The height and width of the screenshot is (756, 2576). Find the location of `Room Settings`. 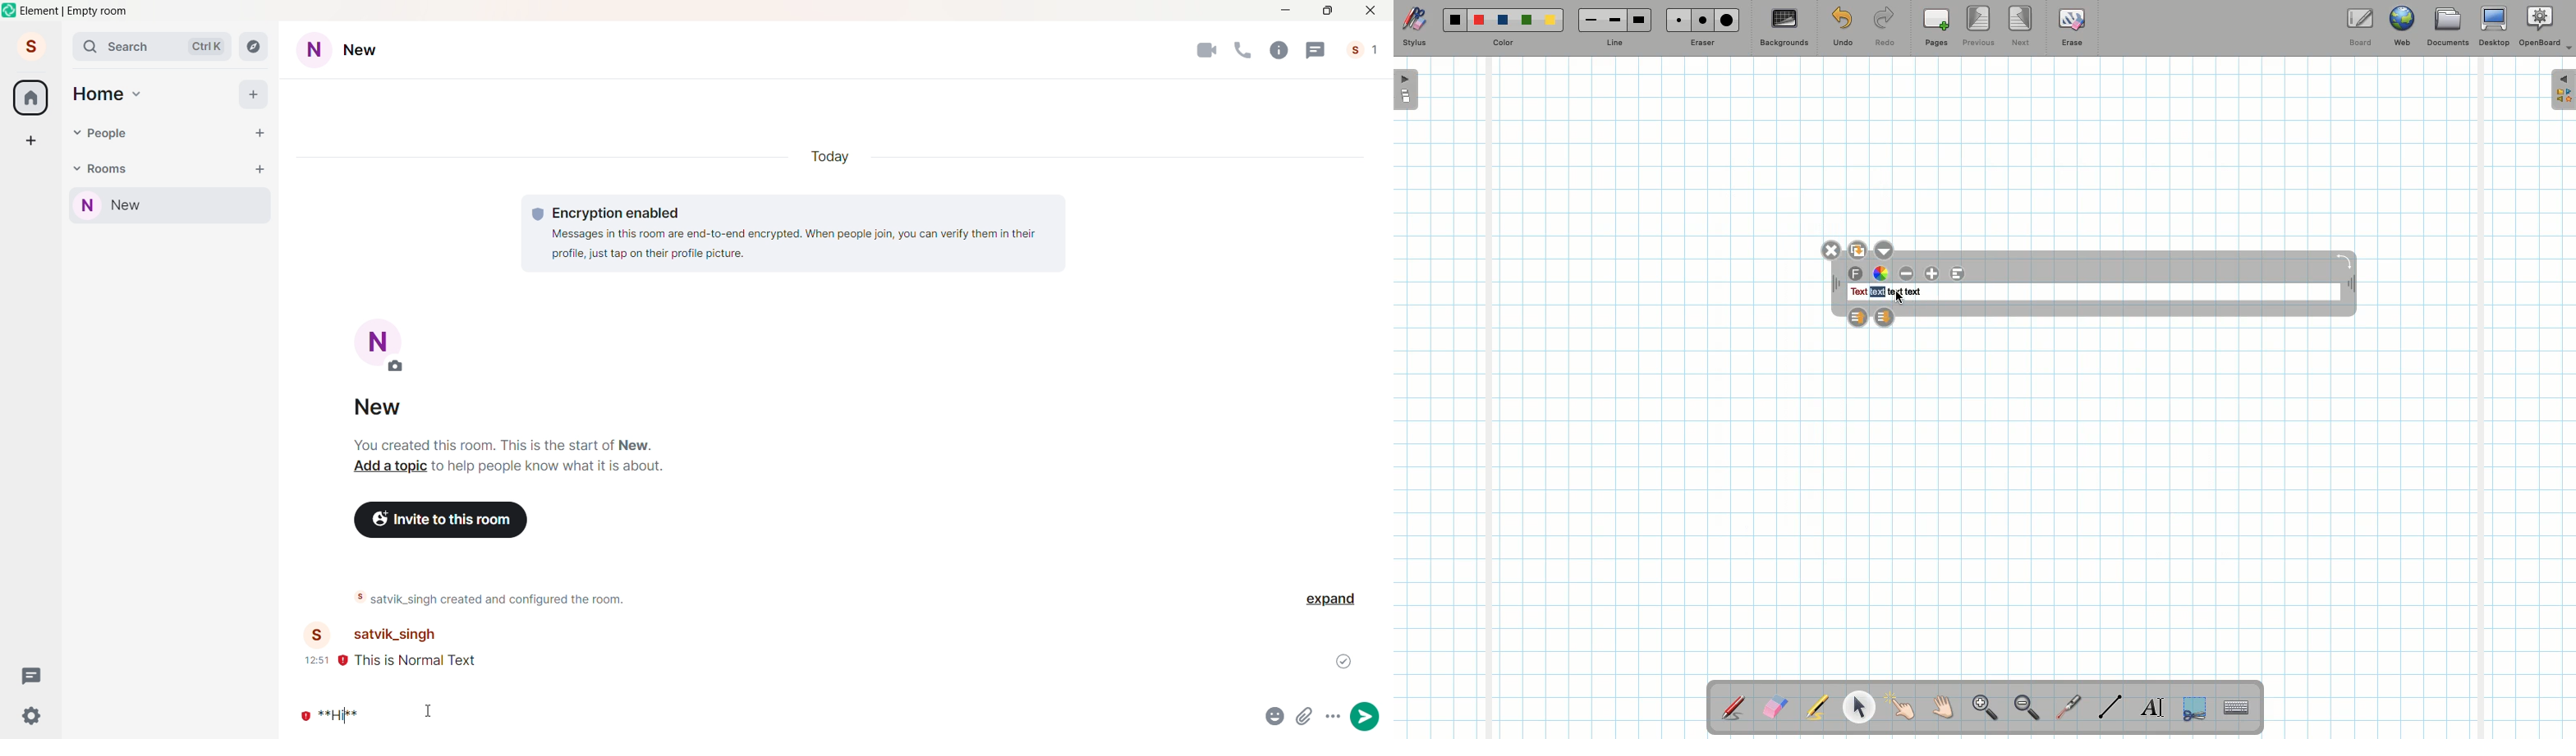

Room Settings is located at coordinates (353, 51).